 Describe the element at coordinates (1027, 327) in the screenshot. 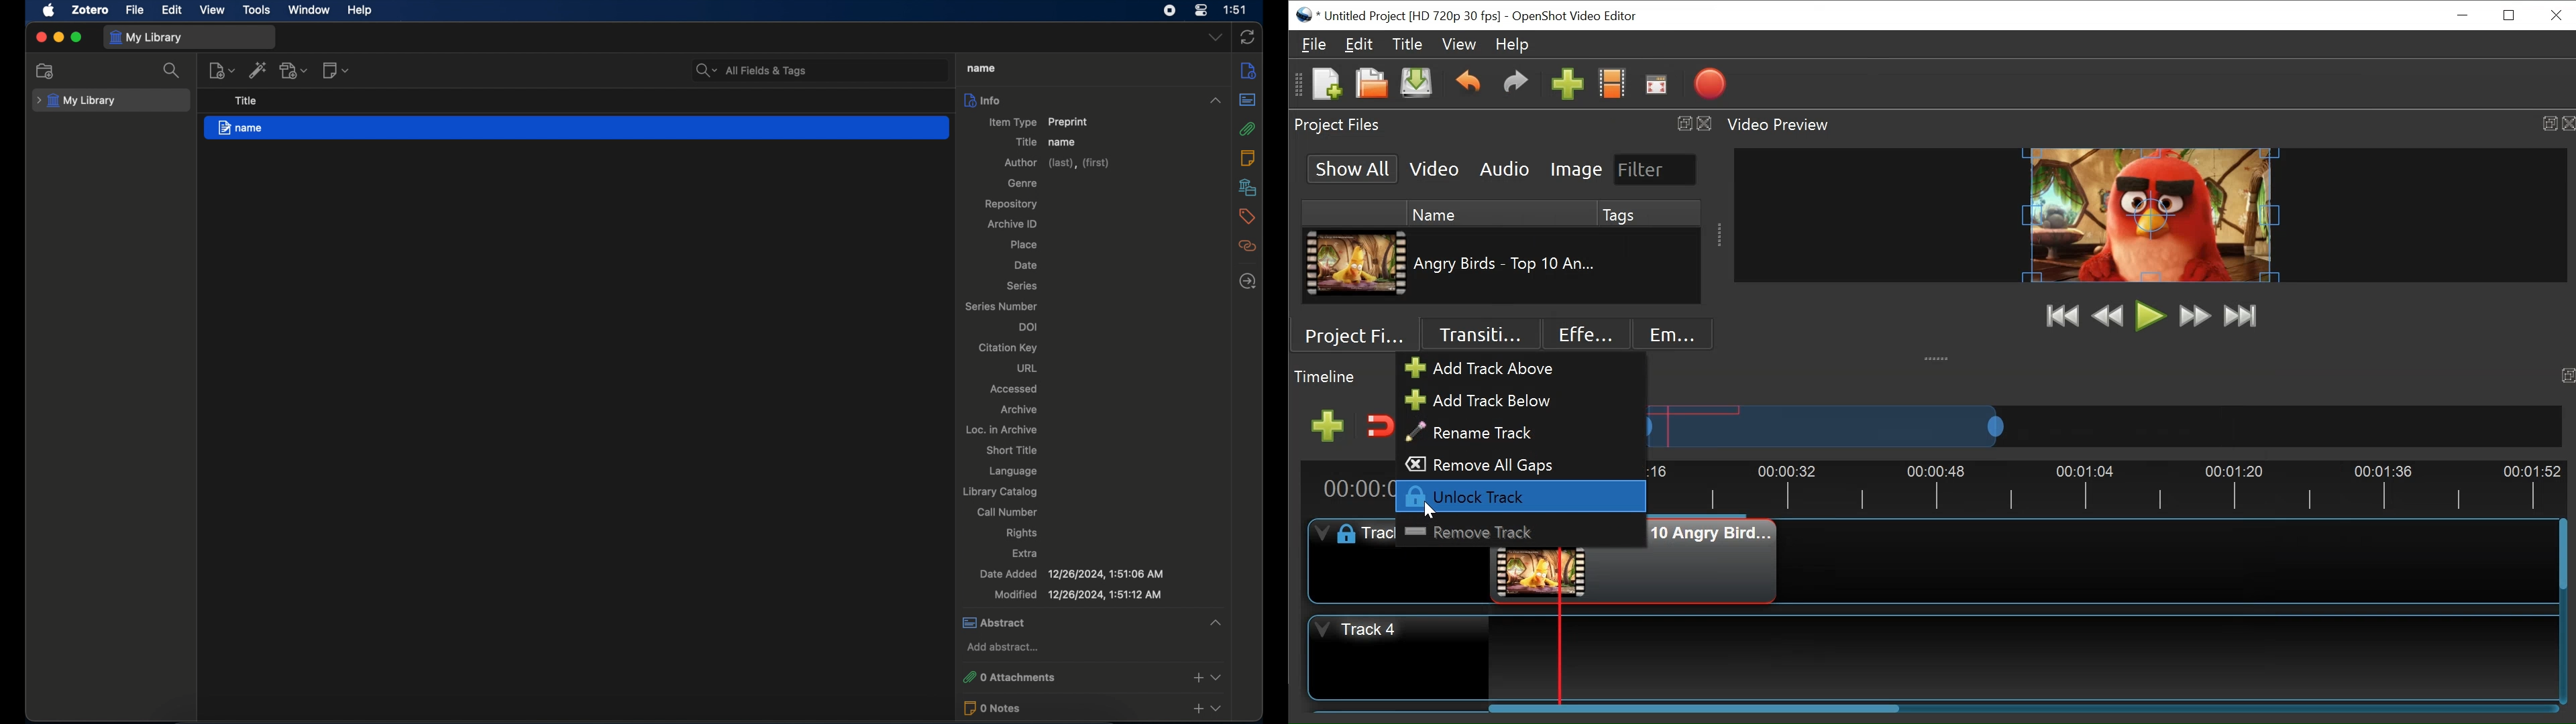

I see `doi` at that location.